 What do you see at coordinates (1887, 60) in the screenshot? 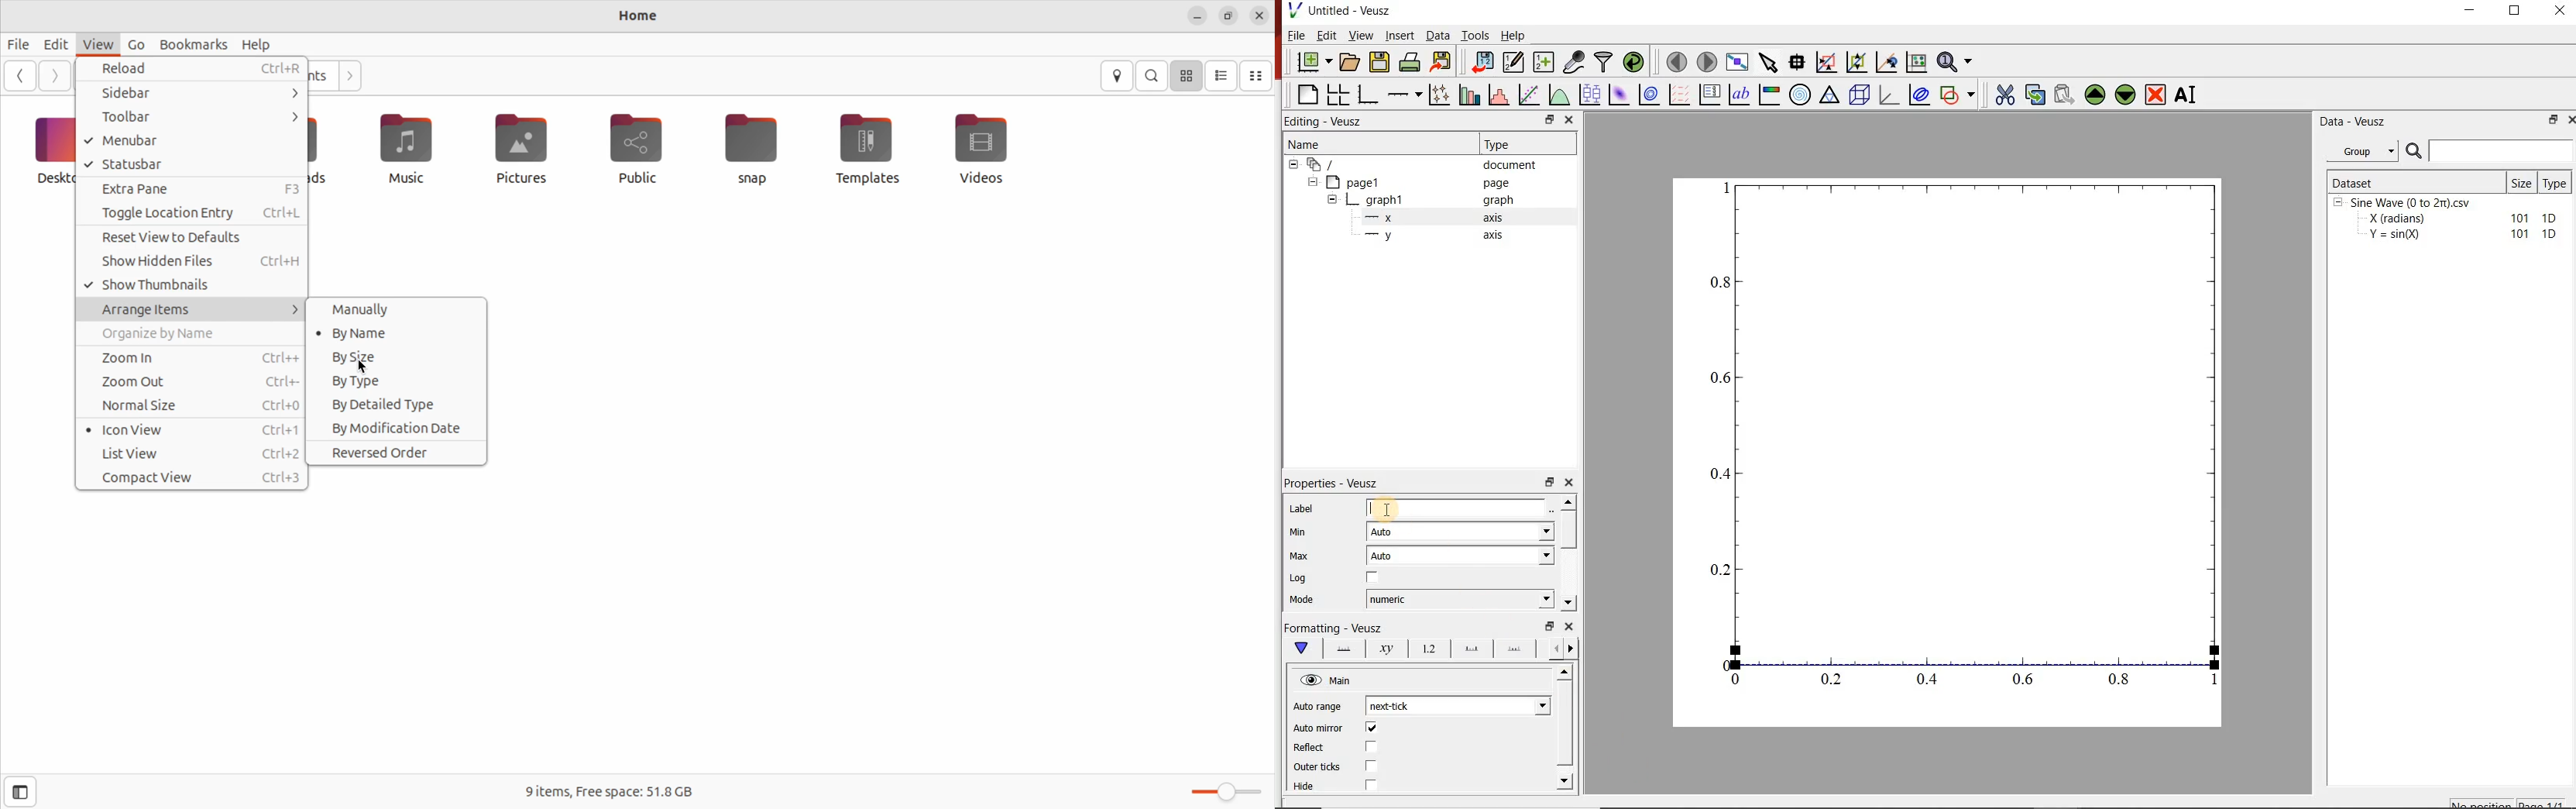
I see `click to recentre graph` at bounding box center [1887, 60].